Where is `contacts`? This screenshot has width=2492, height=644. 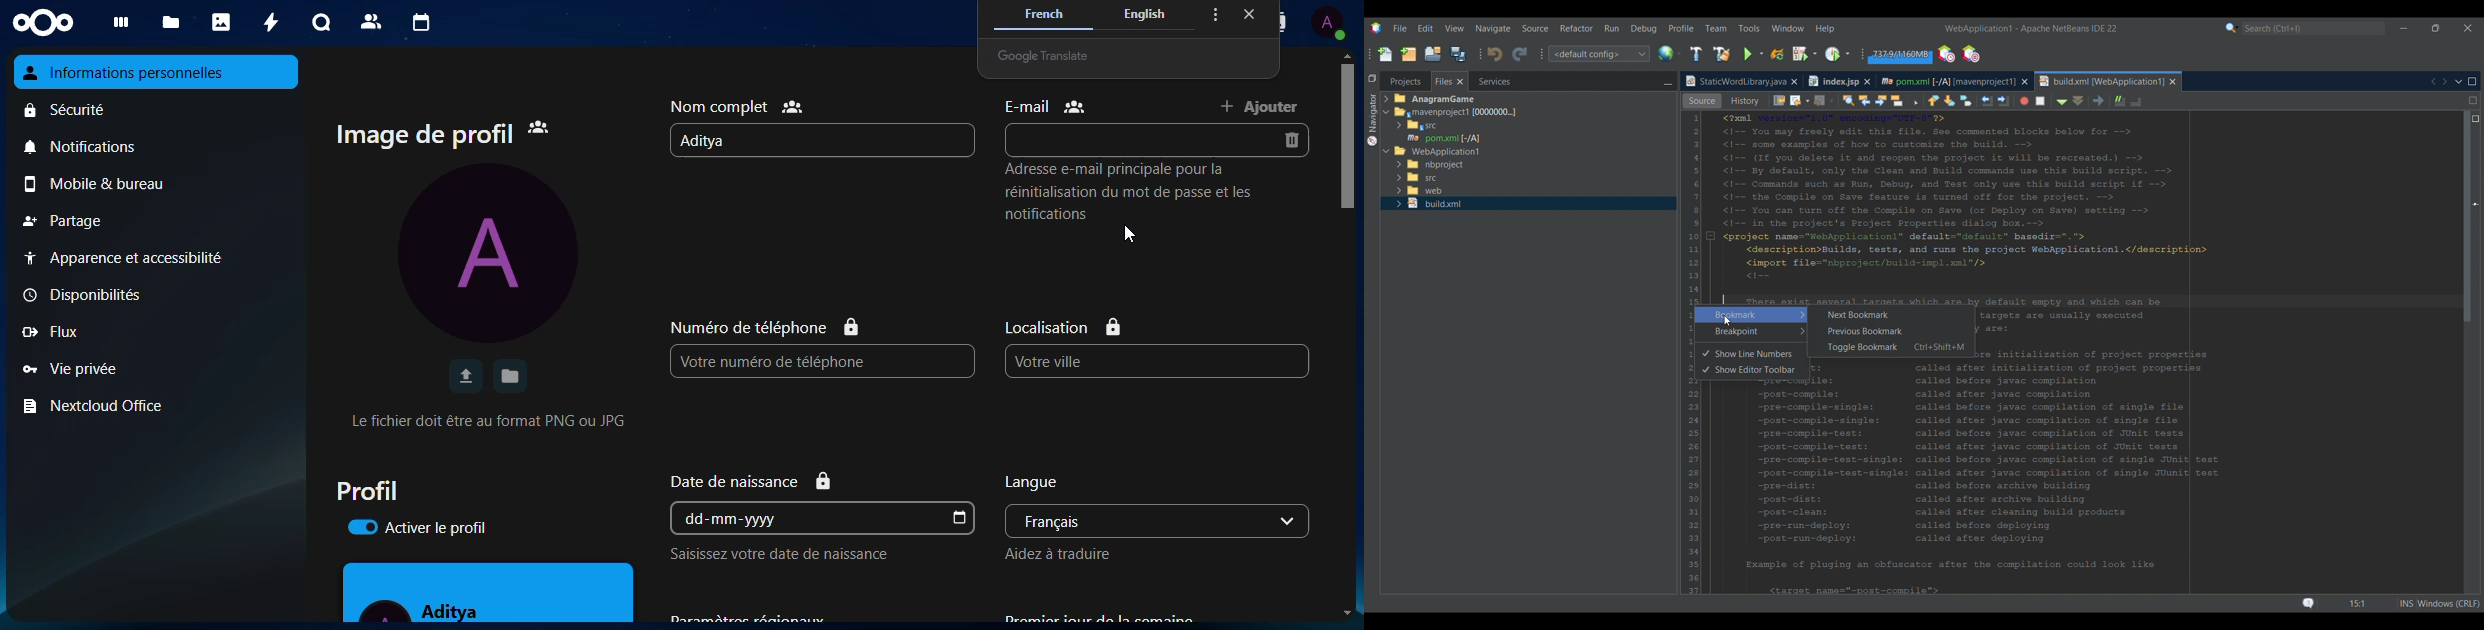
contacts is located at coordinates (368, 21).